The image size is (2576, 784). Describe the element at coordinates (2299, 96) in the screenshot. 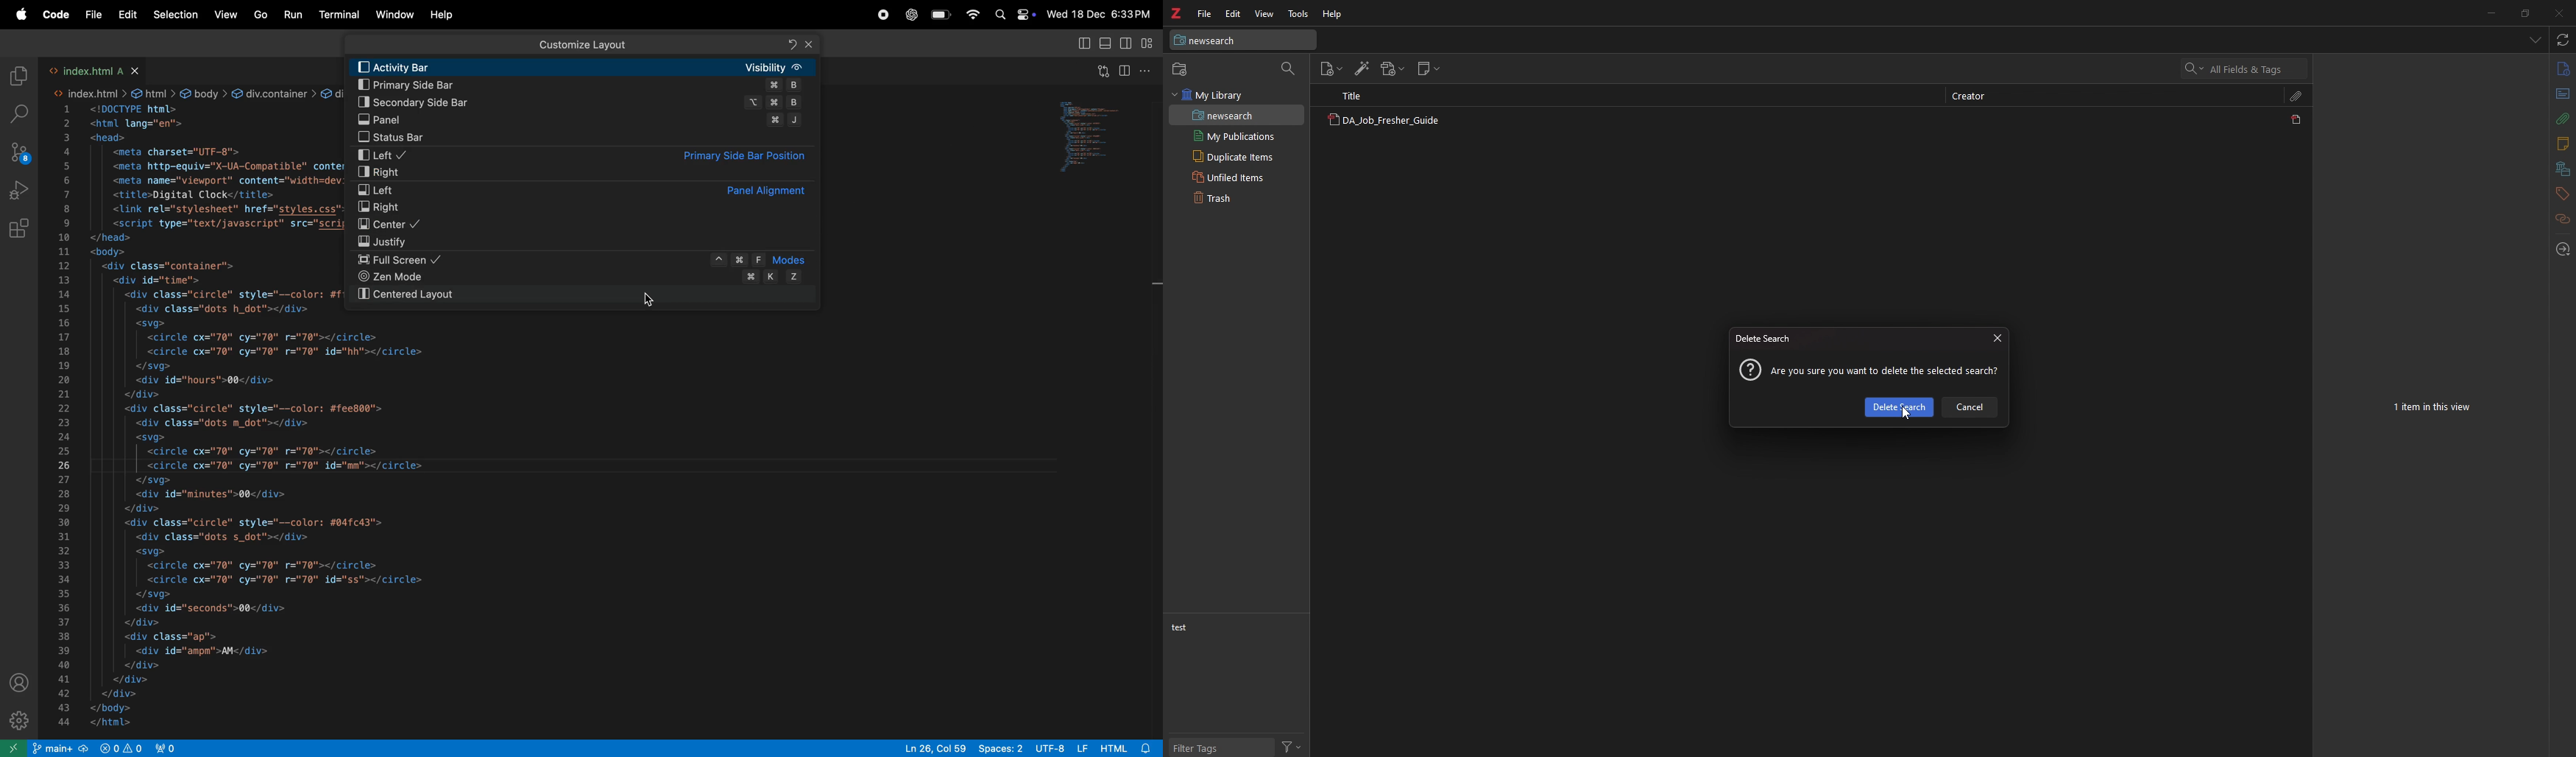

I see `Attachments` at that location.